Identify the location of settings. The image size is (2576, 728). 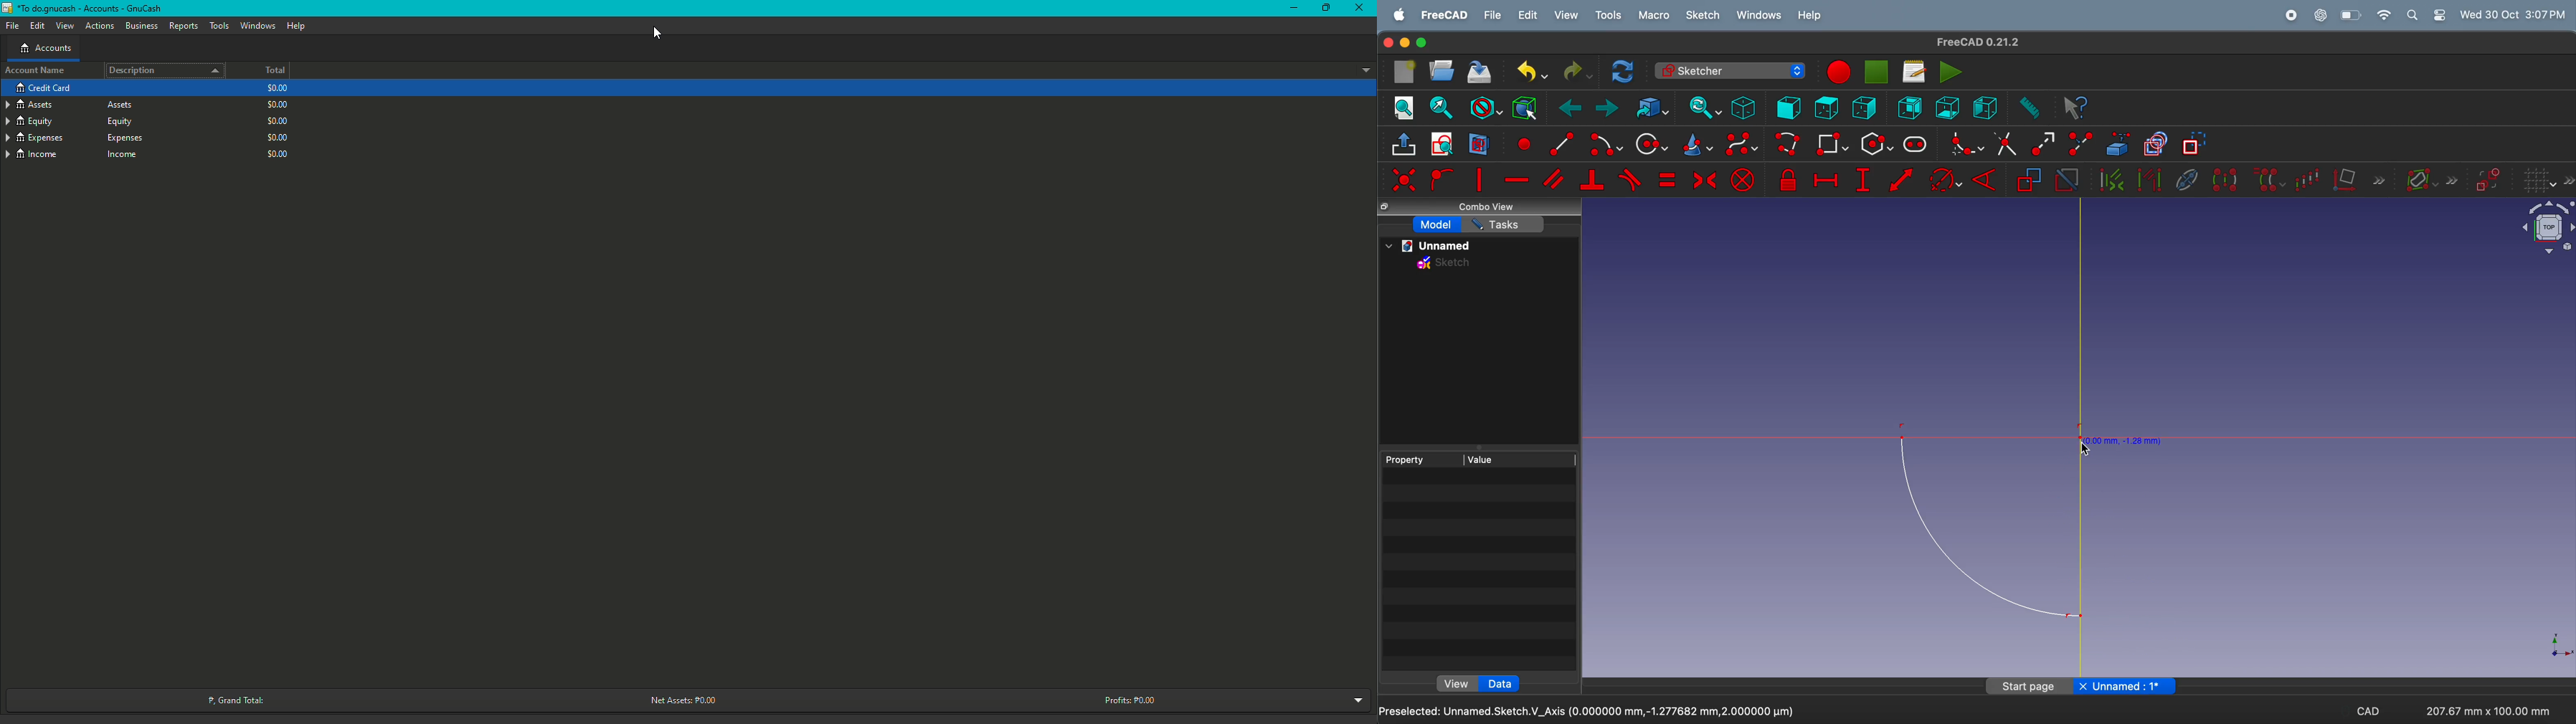
(2439, 15).